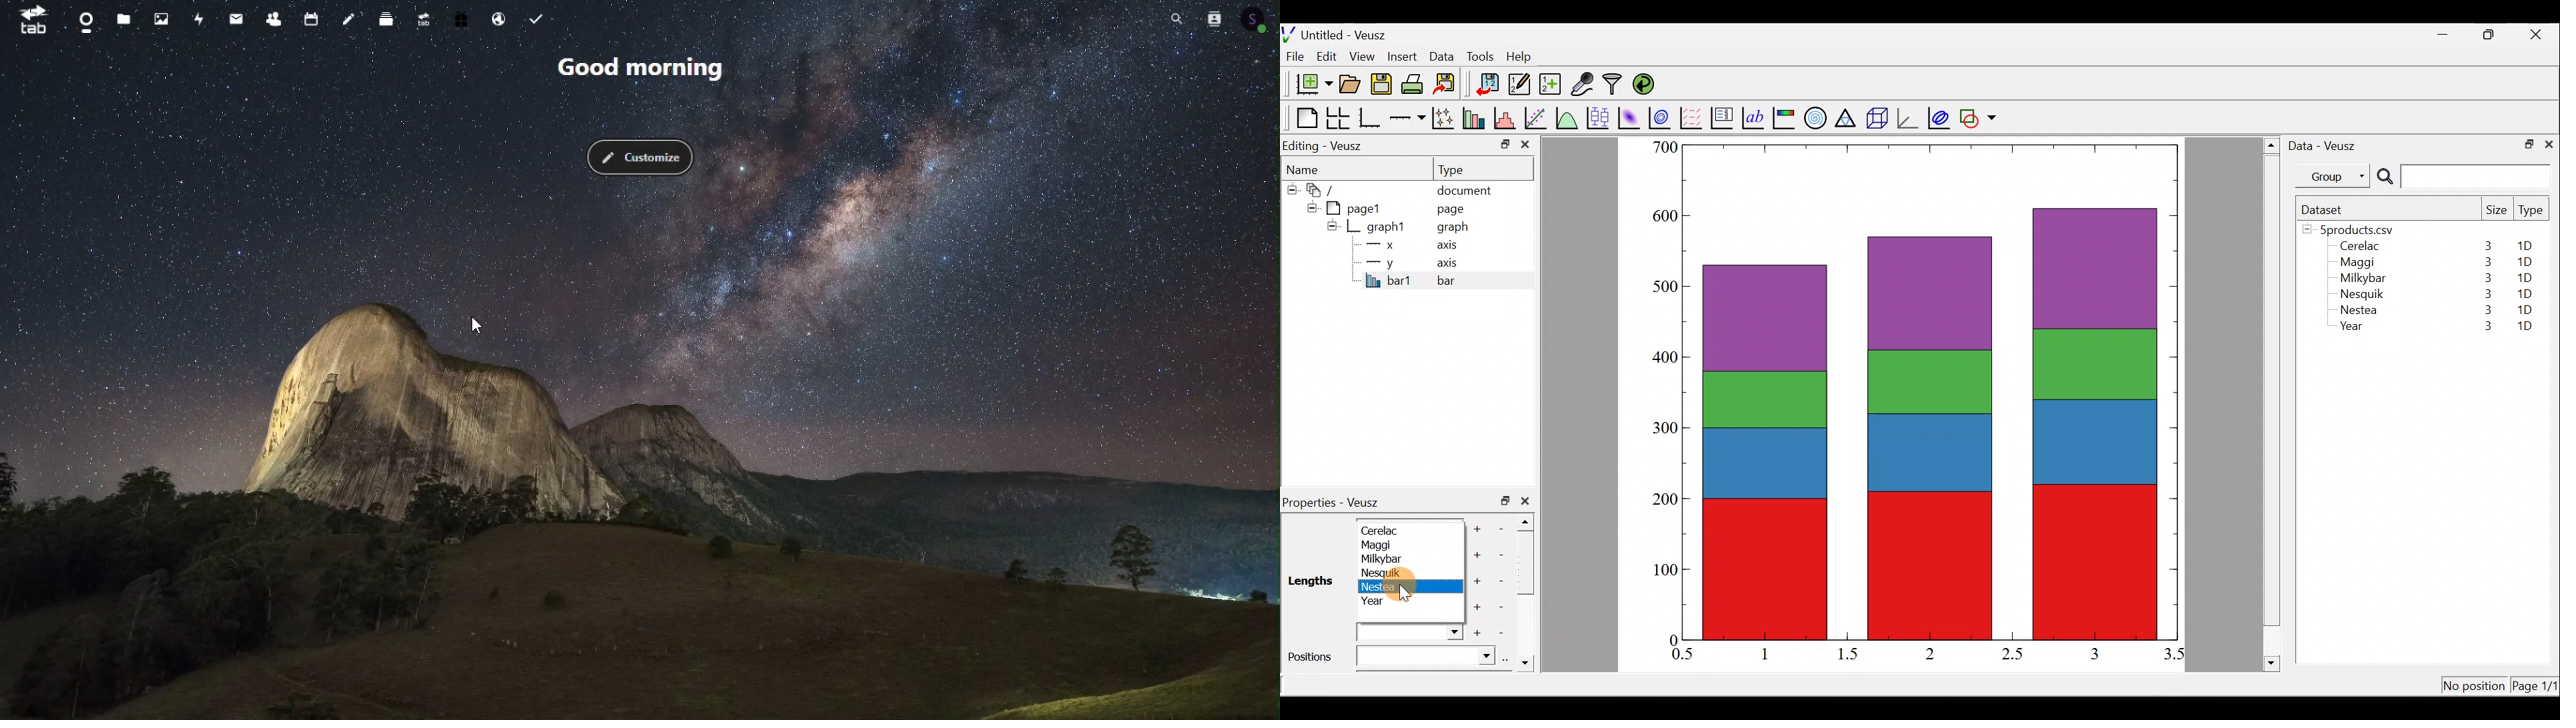  Describe the element at coordinates (1537, 117) in the screenshot. I see `Fit a function to data` at that location.